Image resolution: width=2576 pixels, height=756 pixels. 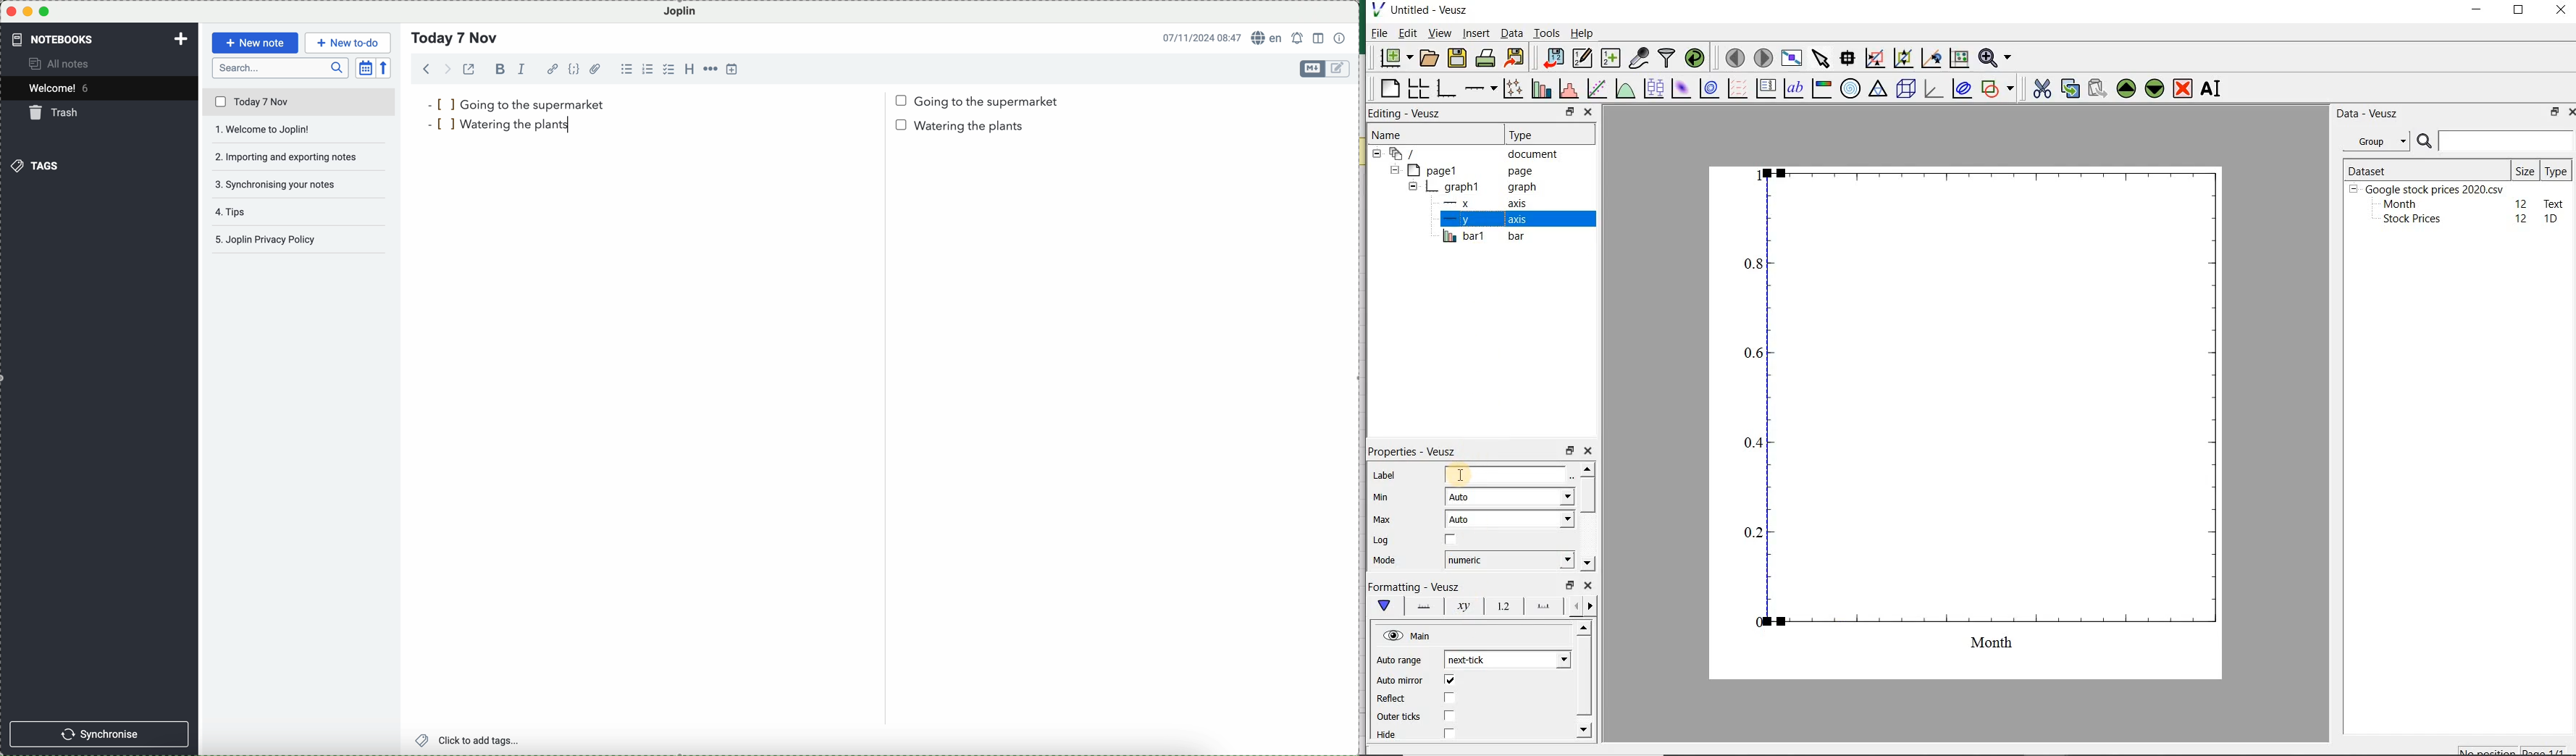 I want to click on input field, so click(x=1507, y=474).